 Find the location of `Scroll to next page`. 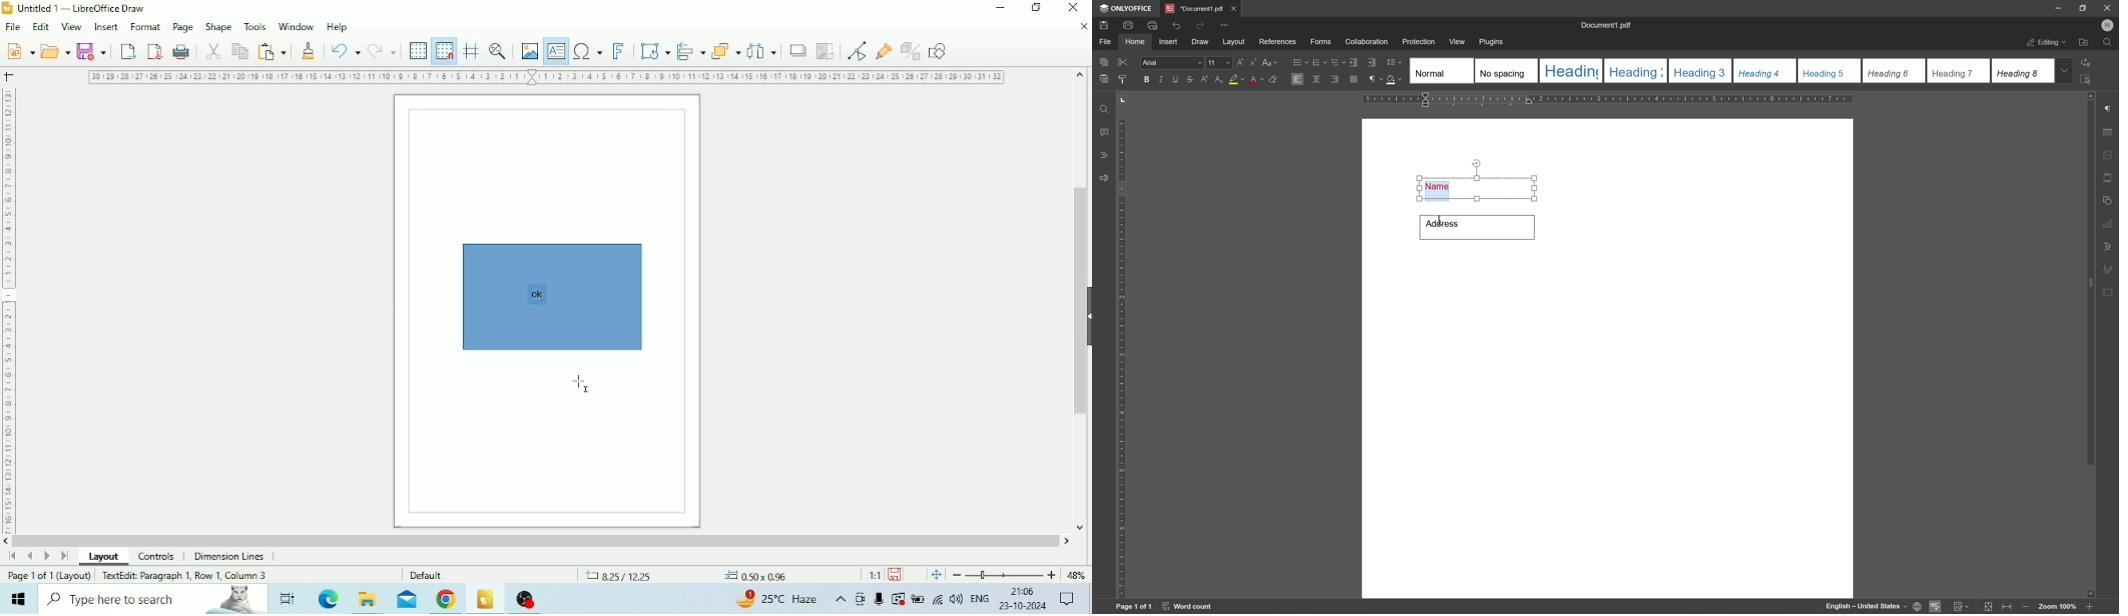

Scroll to next page is located at coordinates (48, 556).